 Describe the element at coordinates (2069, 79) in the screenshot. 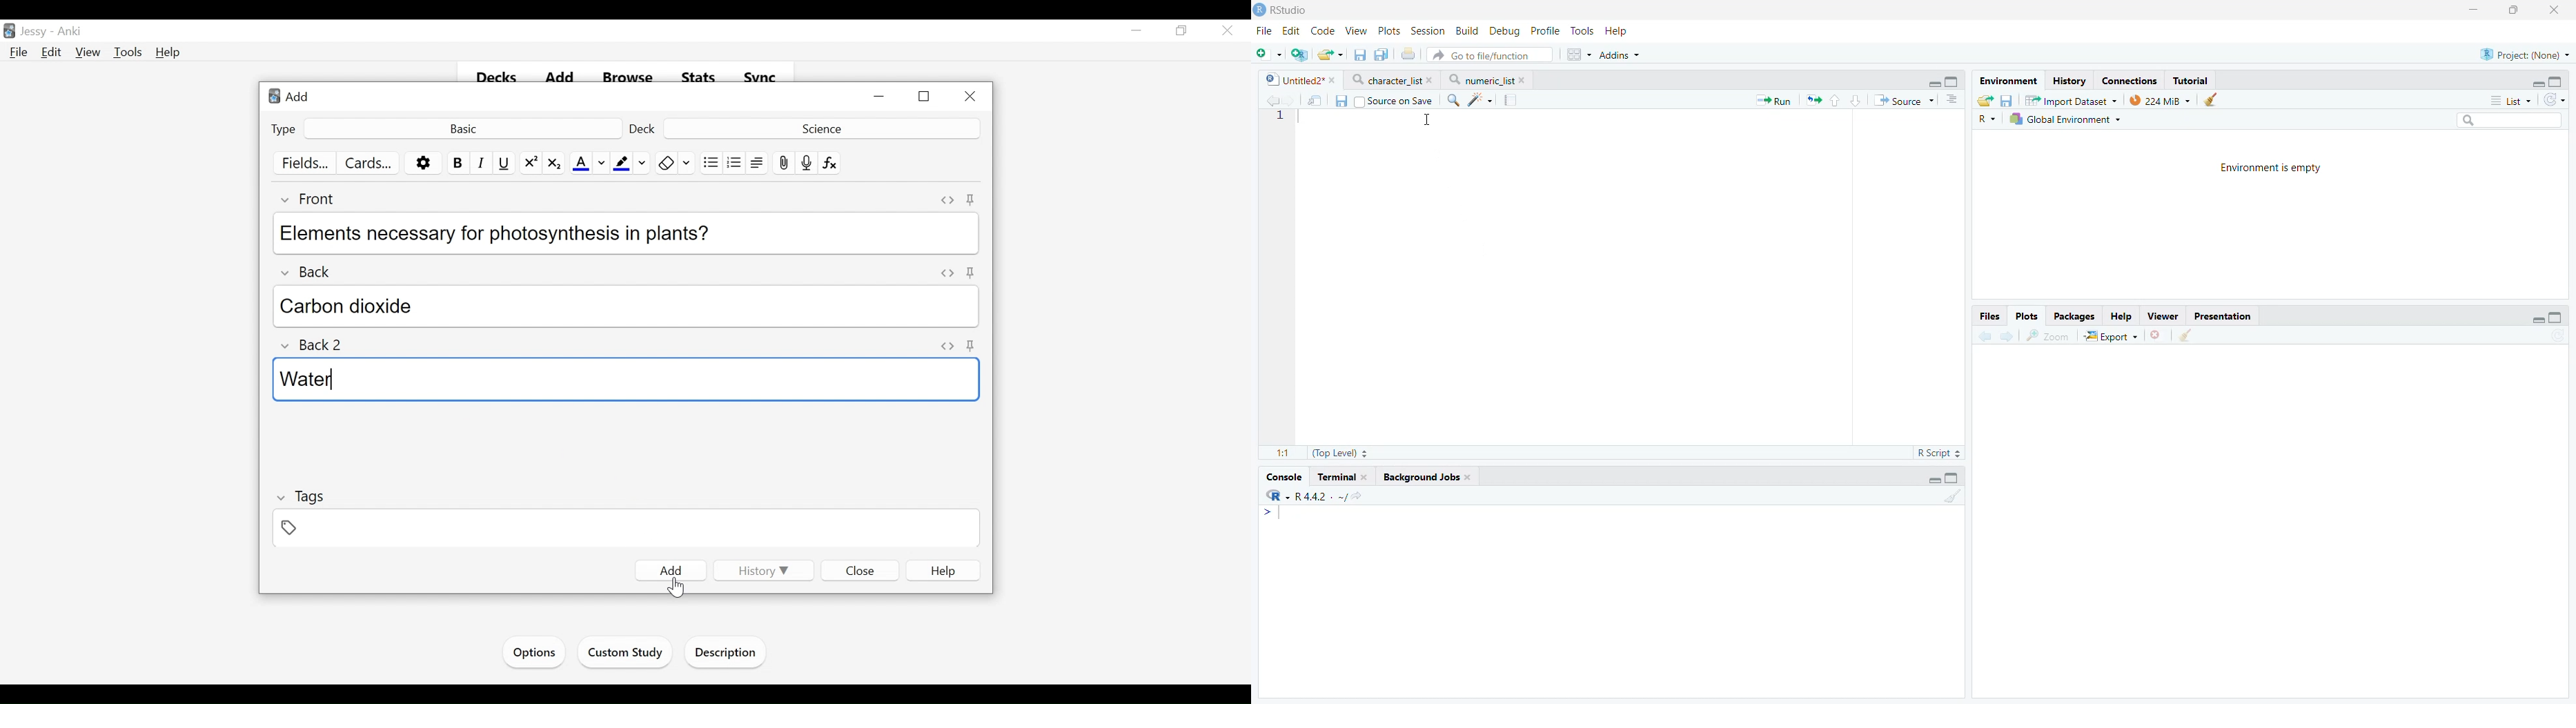

I see `History` at that location.